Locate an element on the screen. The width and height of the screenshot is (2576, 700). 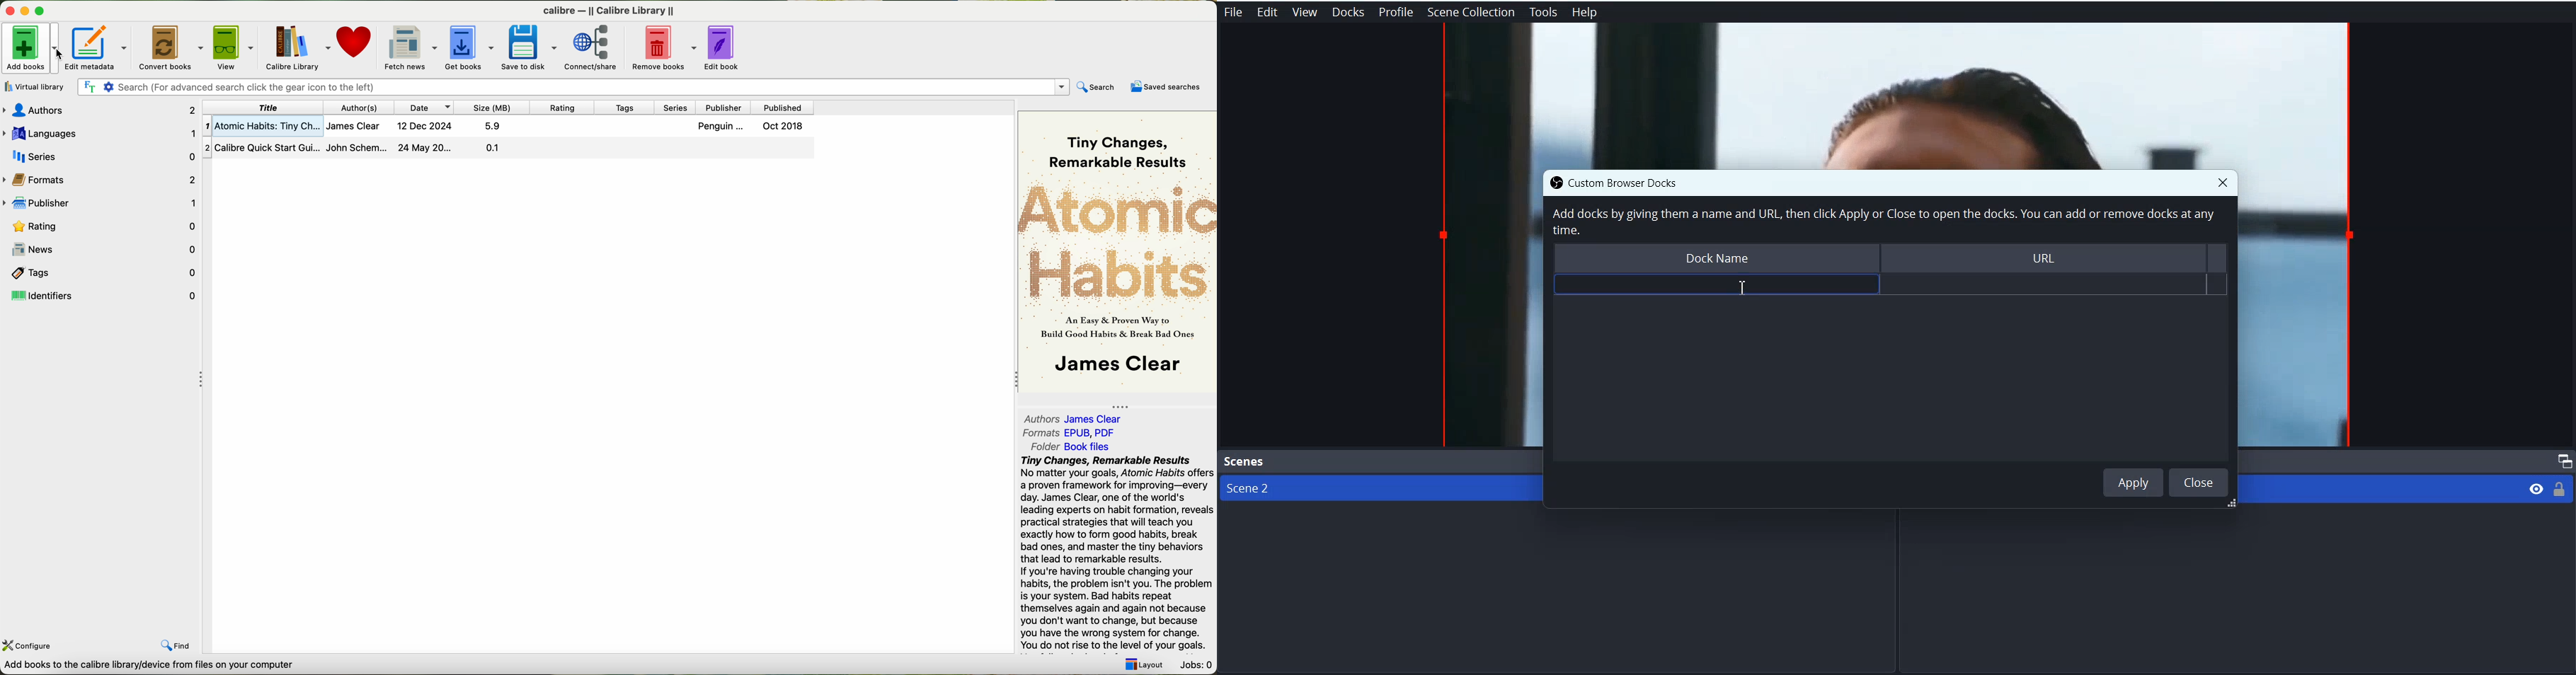
Scene 2 is located at coordinates (1373, 488).